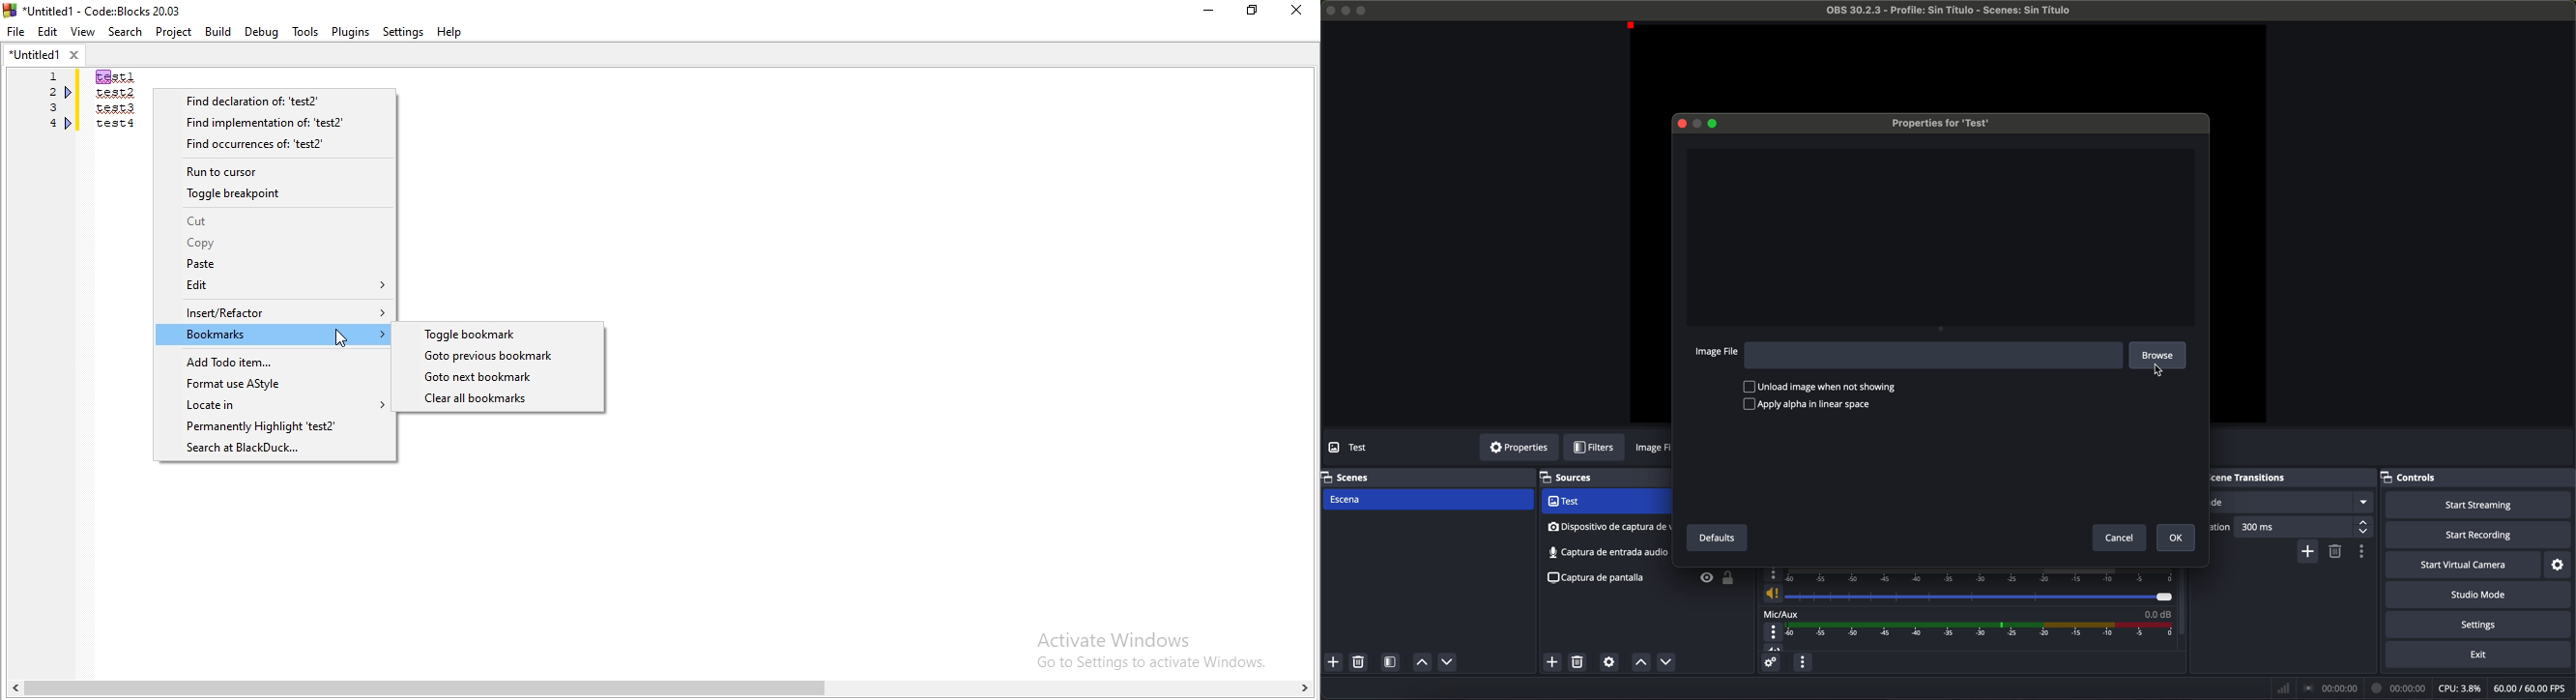 The image size is (2576, 700). Describe the element at coordinates (2161, 357) in the screenshot. I see `click on browse` at that location.